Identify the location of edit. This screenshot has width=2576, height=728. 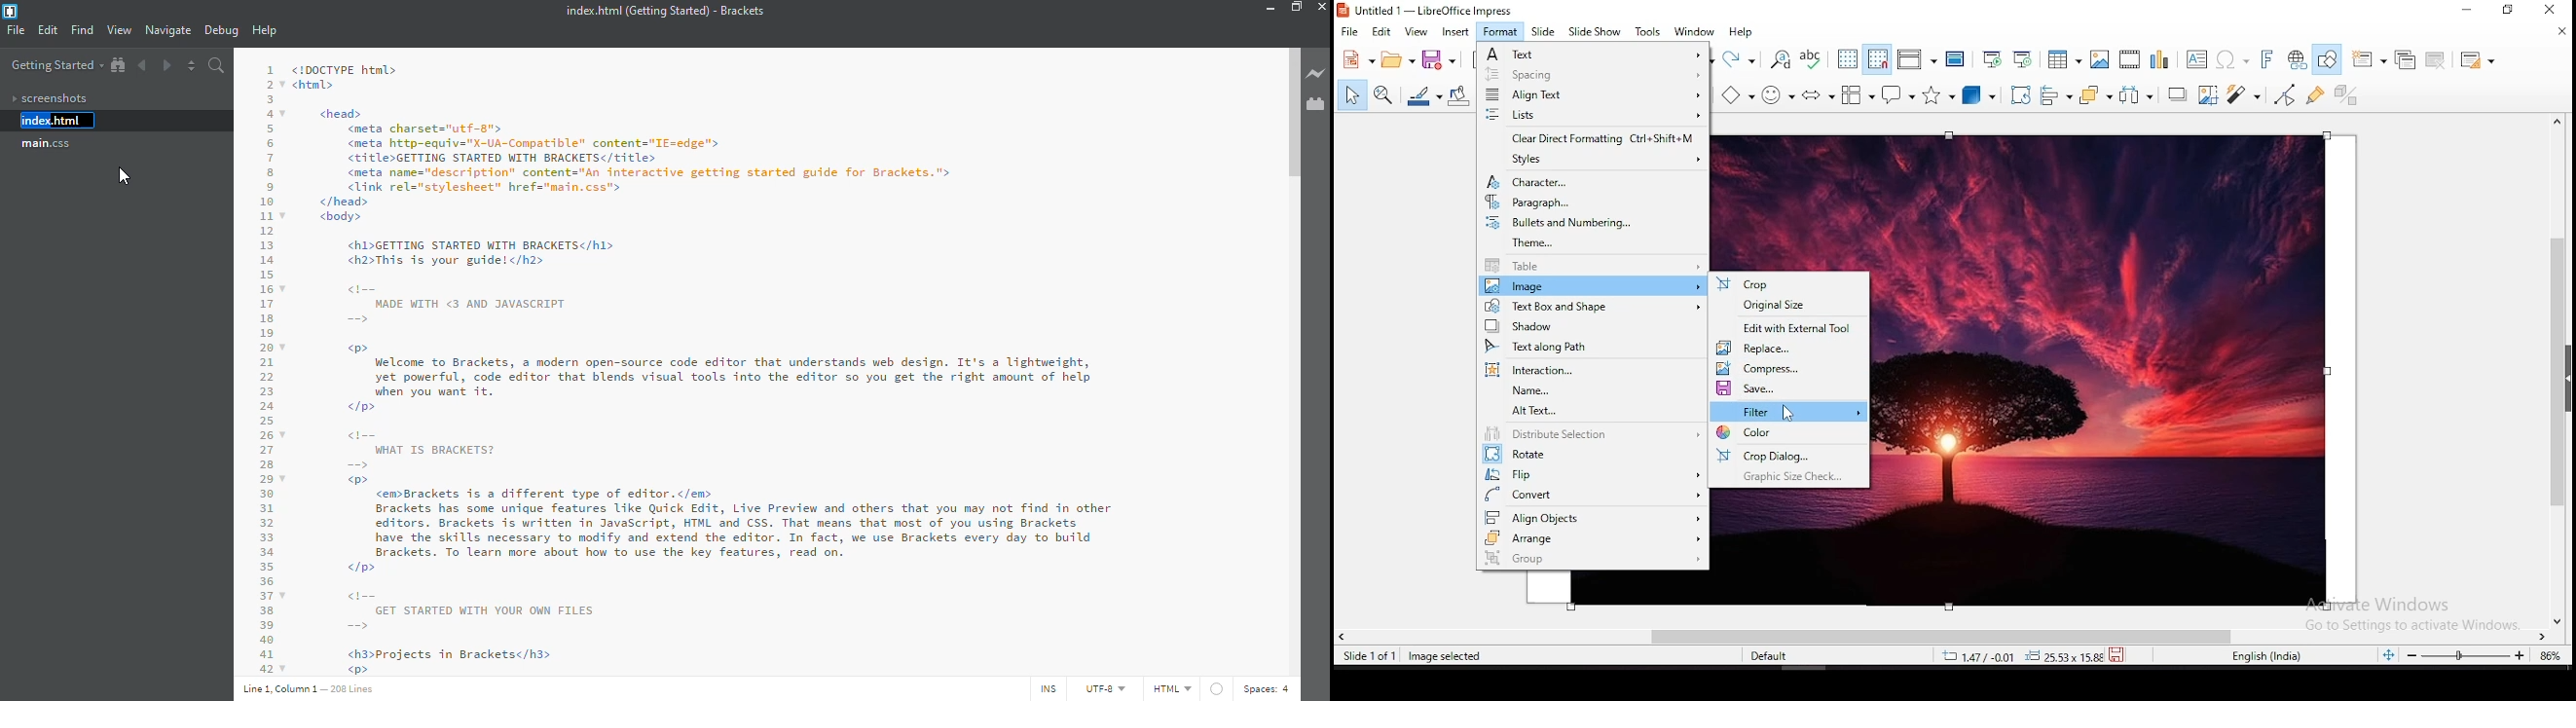
(48, 31).